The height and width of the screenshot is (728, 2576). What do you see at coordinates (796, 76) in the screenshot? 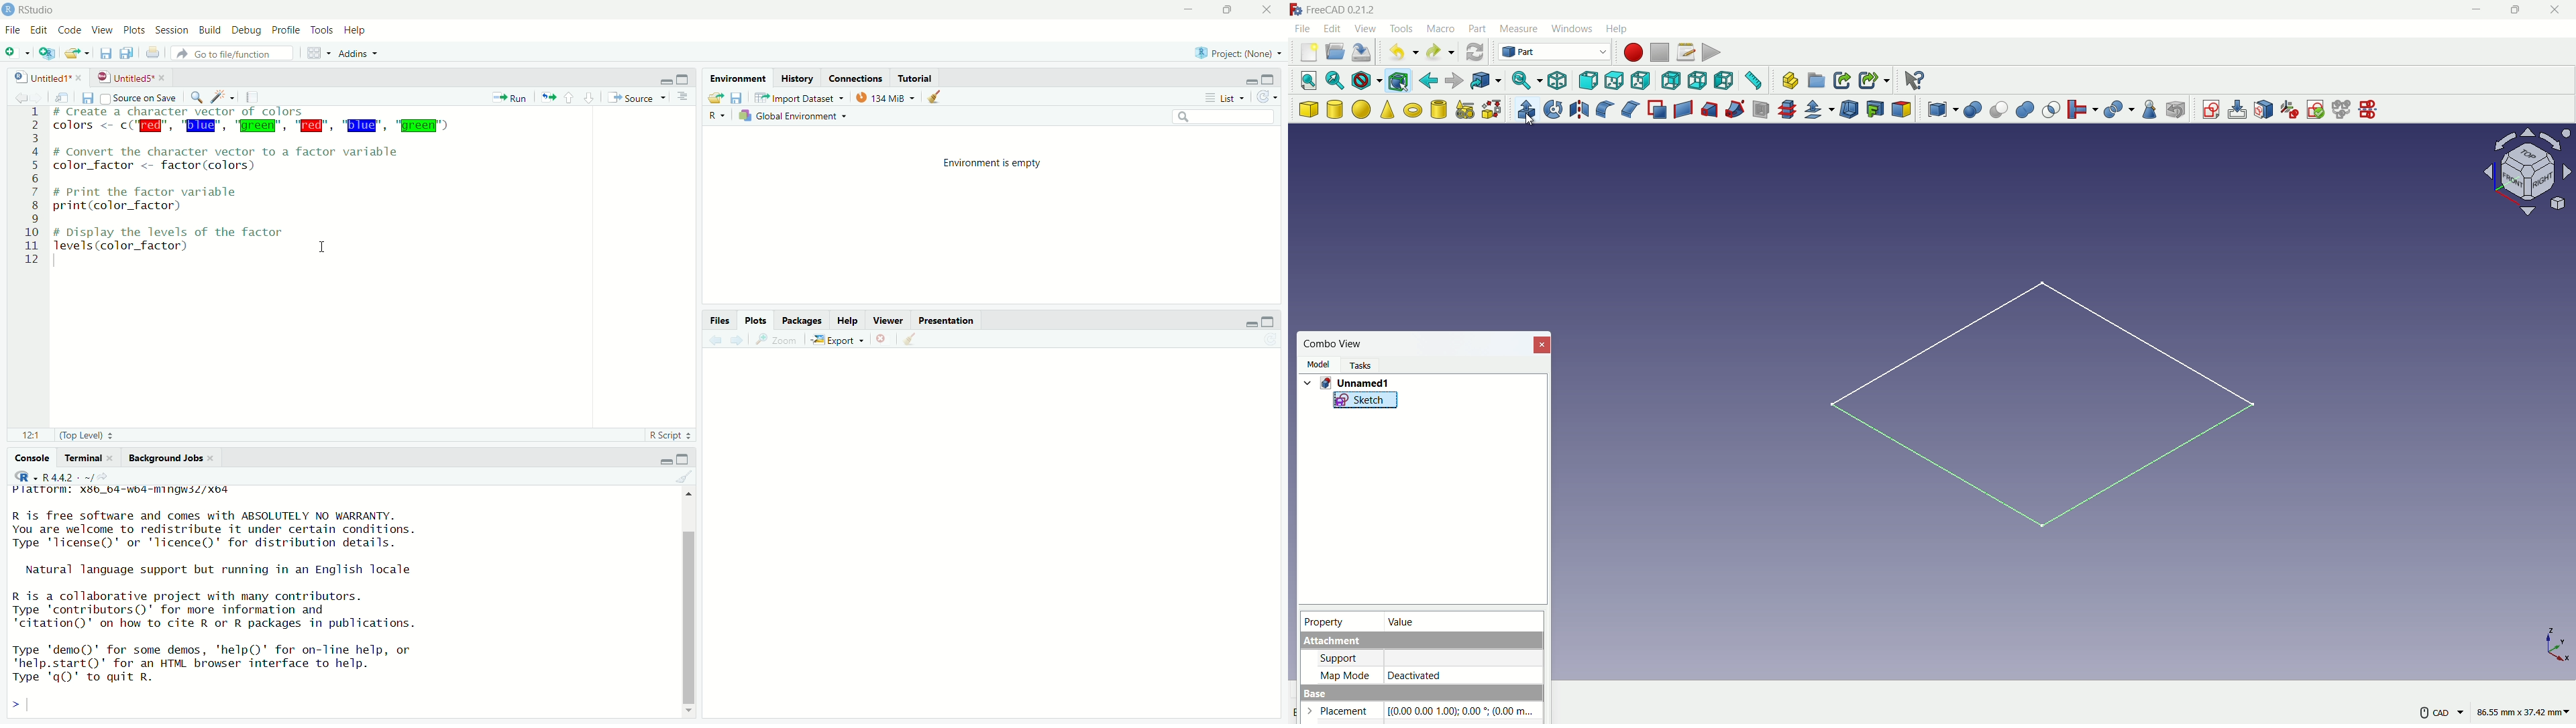
I see `History` at bounding box center [796, 76].